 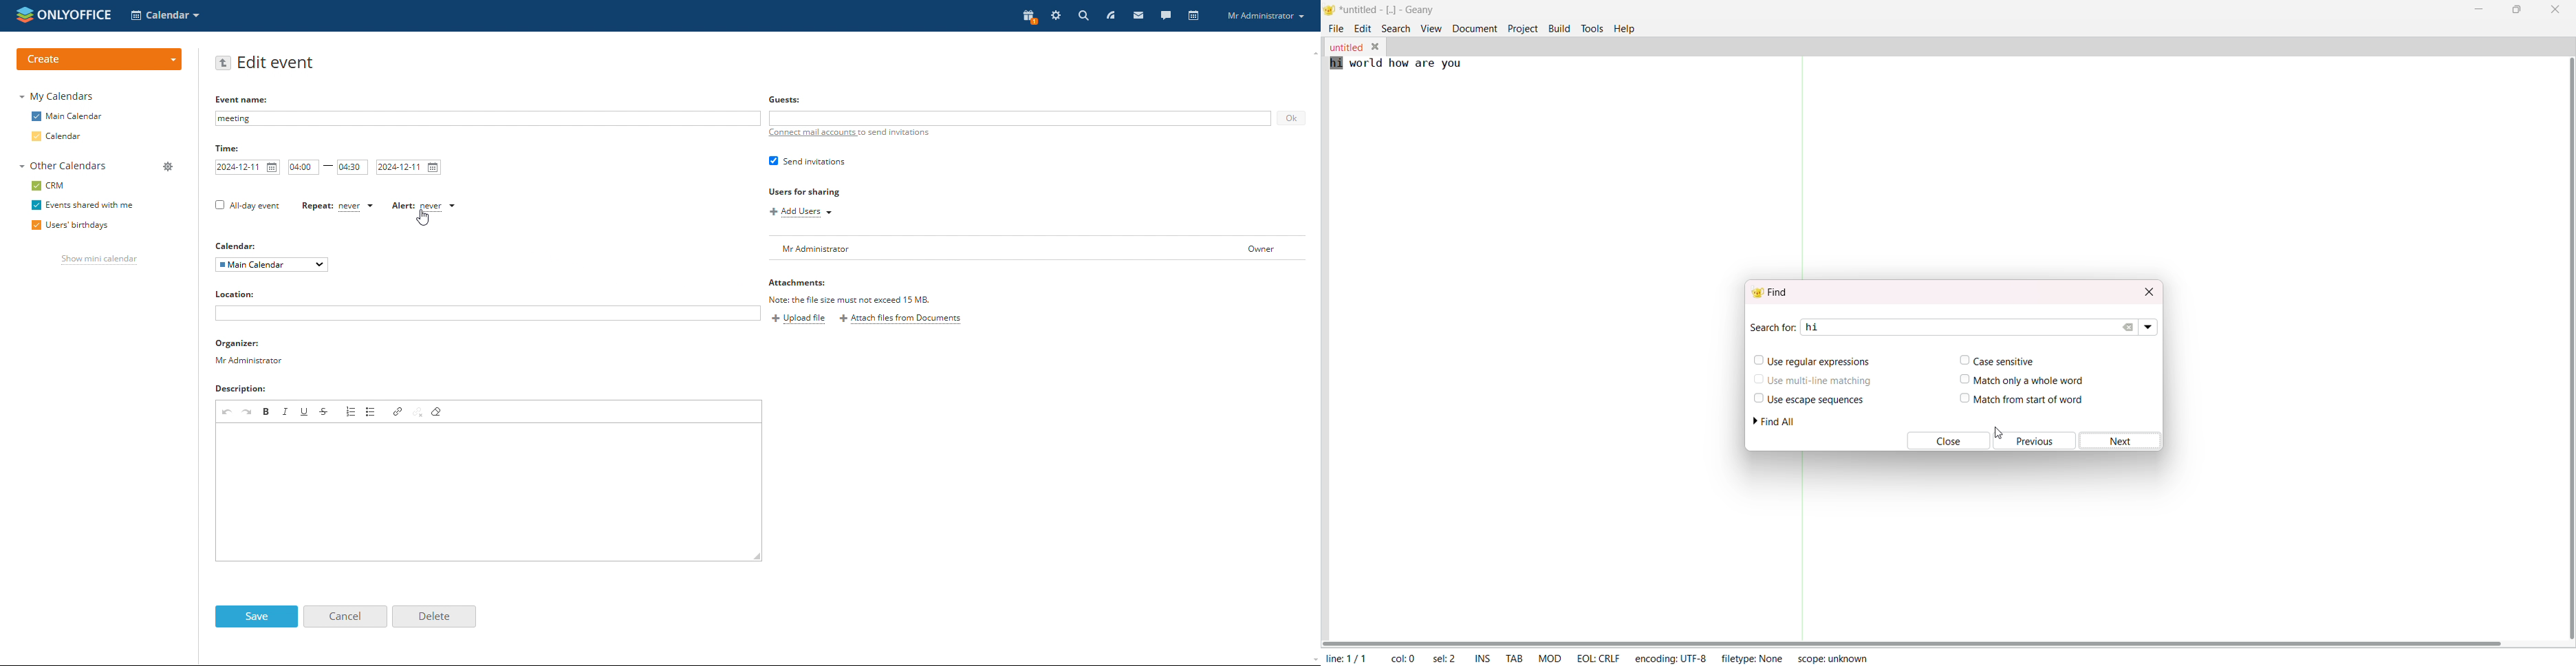 I want to click on , so click(x=239, y=246).